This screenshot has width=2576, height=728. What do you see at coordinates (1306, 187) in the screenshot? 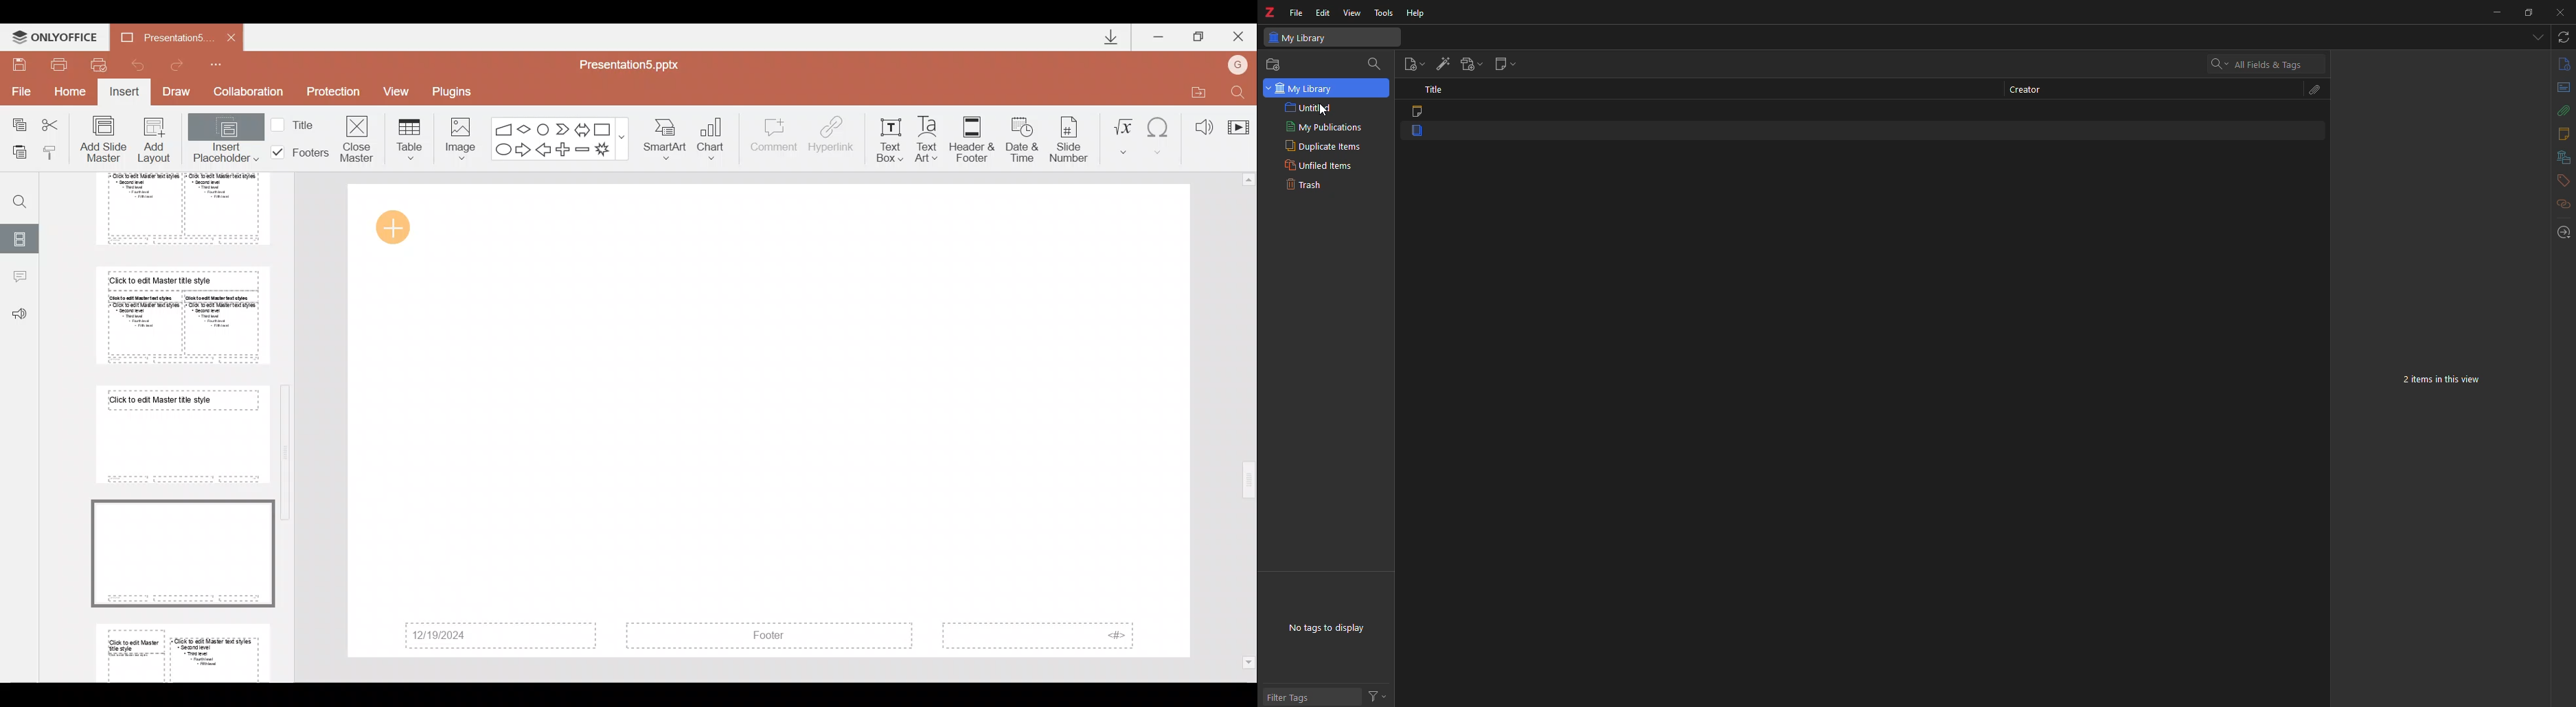
I see `trash` at bounding box center [1306, 187].